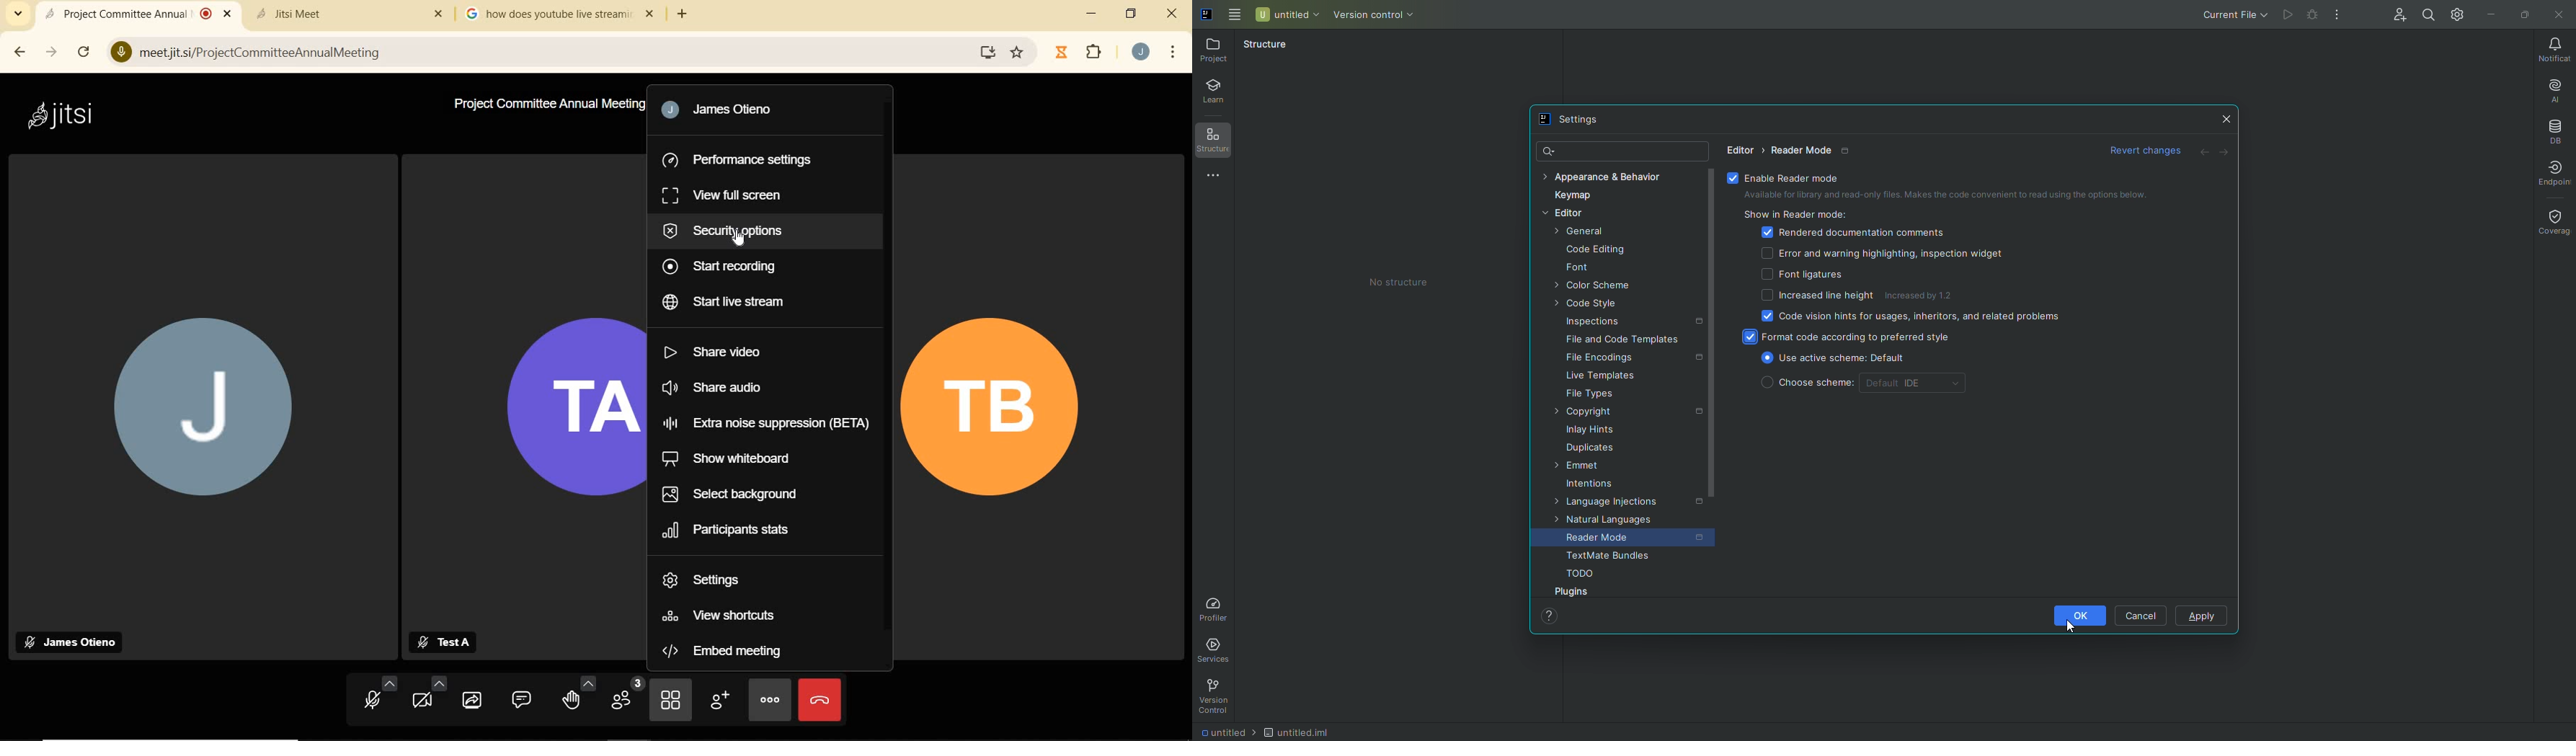 This screenshot has width=2576, height=756. Describe the element at coordinates (737, 530) in the screenshot. I see `PARTICIPANTS STATS` at that location.